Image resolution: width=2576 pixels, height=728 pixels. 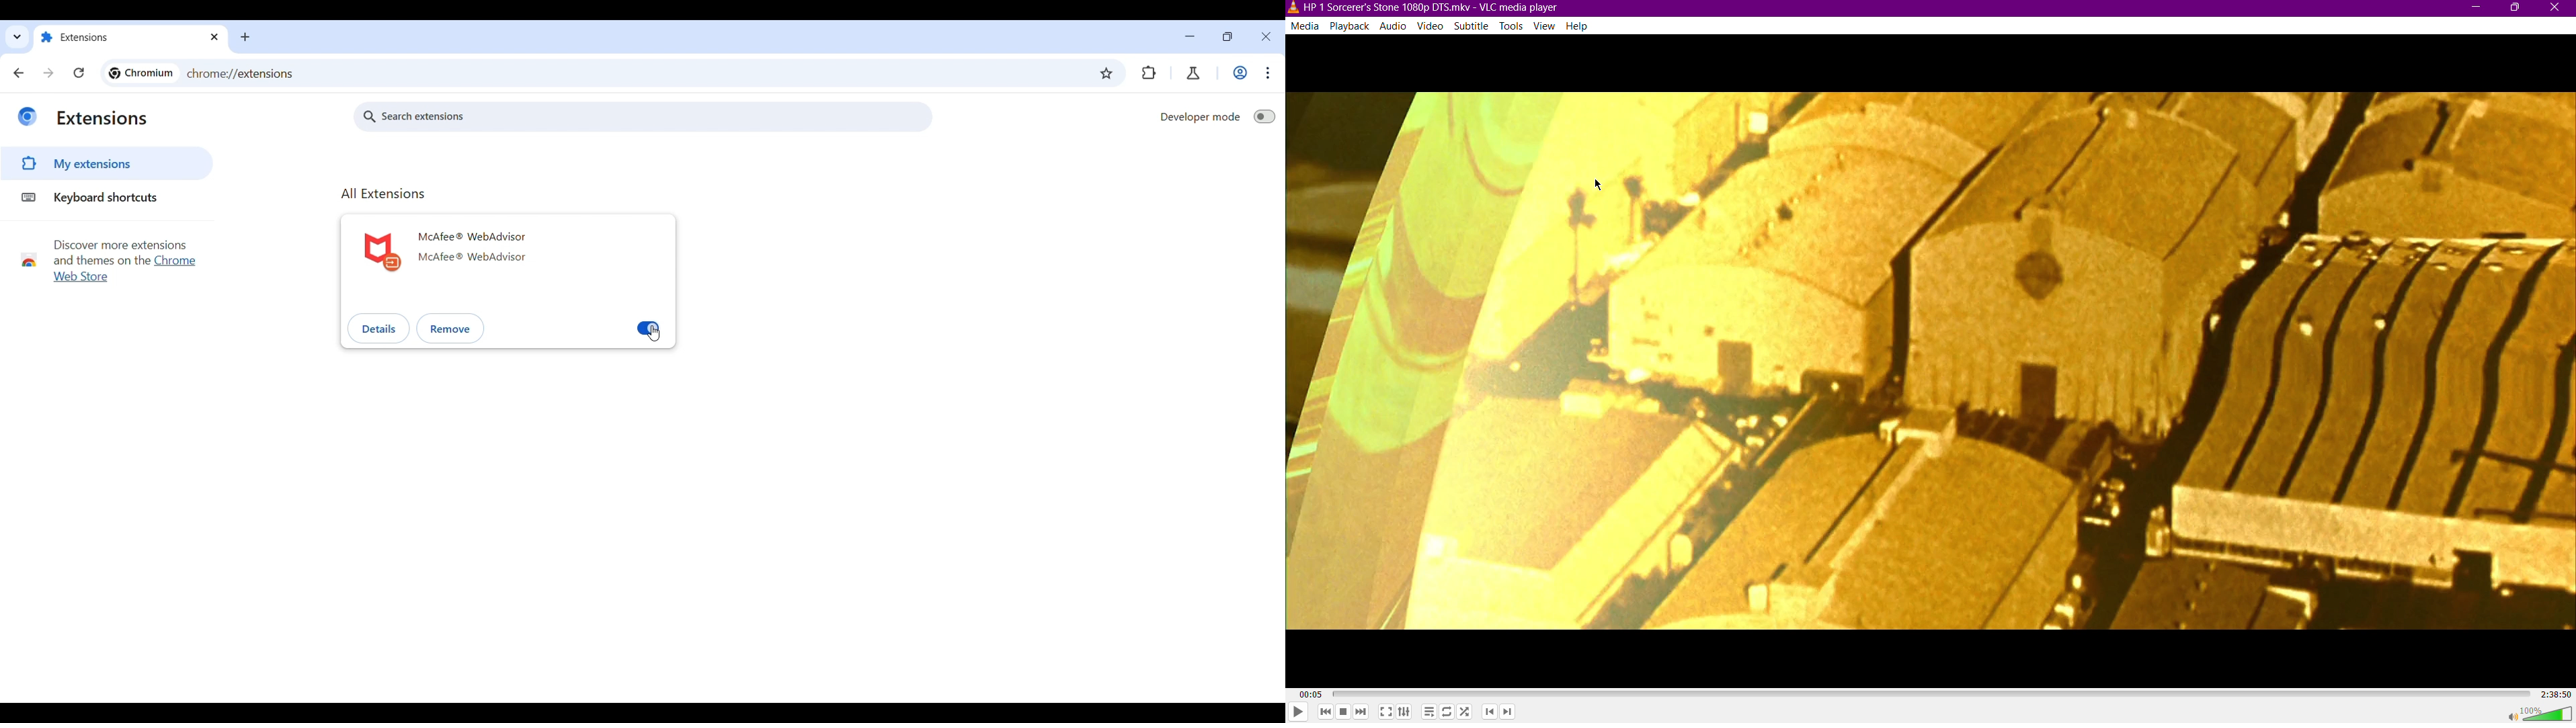 What do you see at coordinates (711, 73) in the screenshot?
I see `Search Google or enter web link` at bounding box center [711, 73].